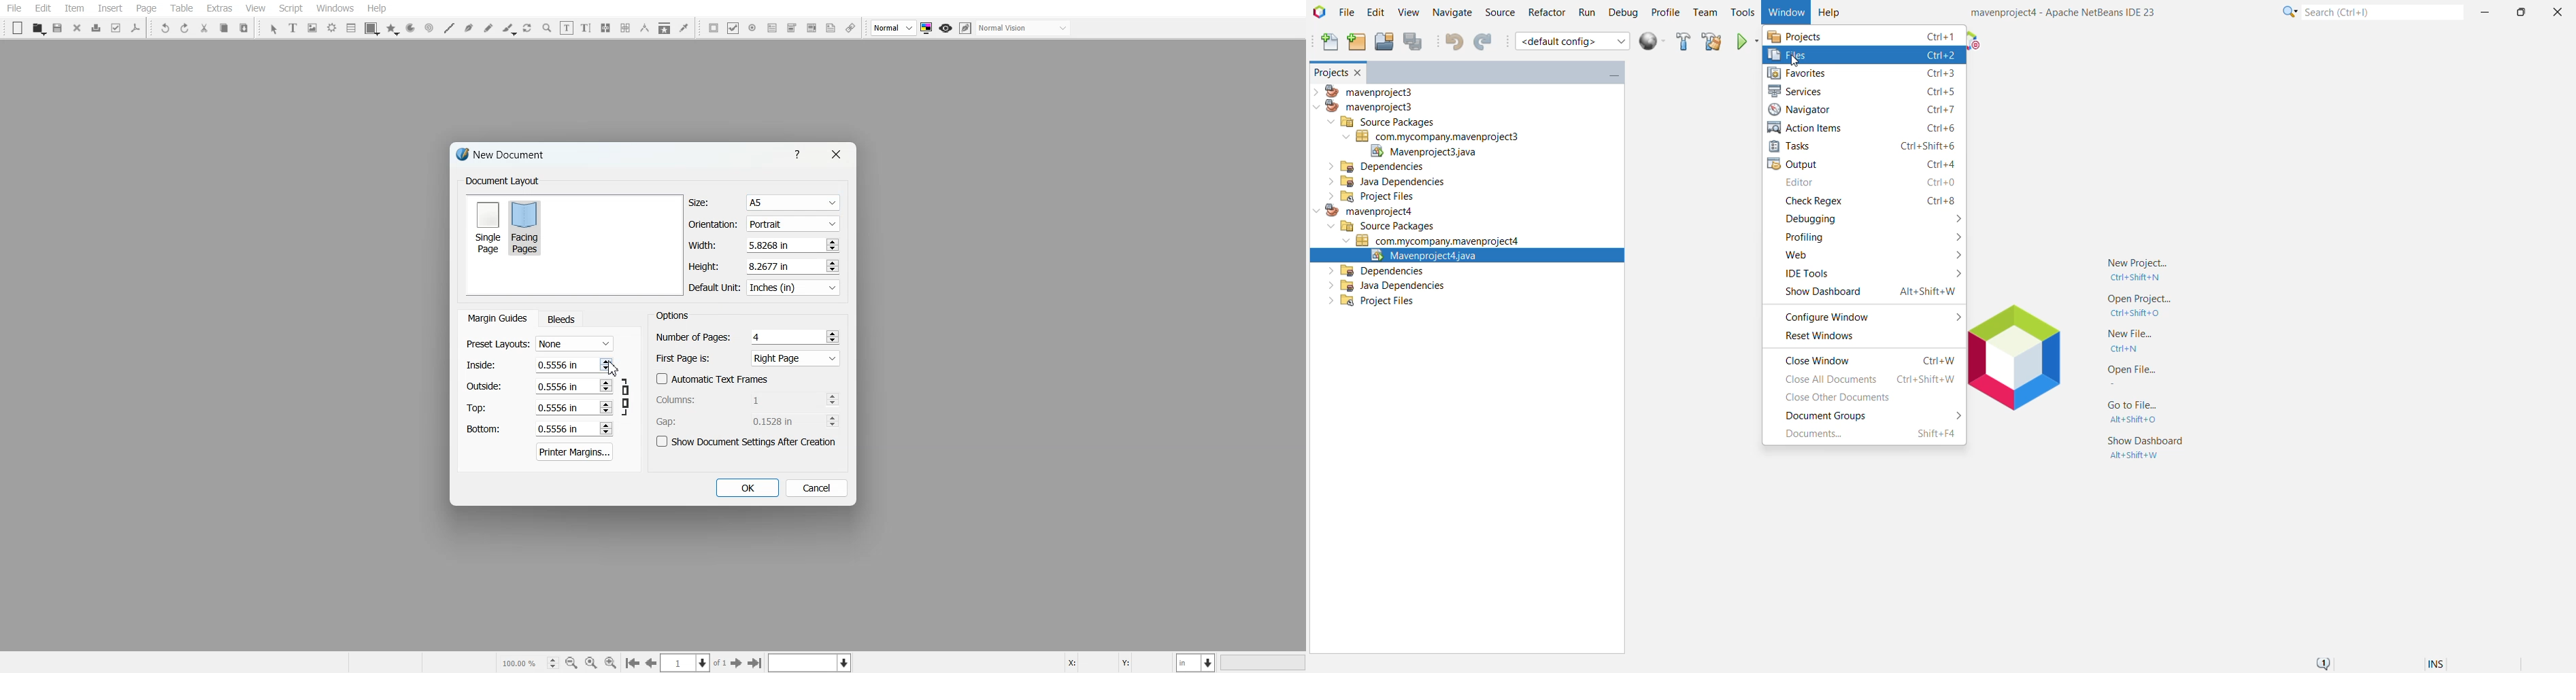 This screenshot has height=700, width=2576. Describe the element at coordinates (273, 29) in the screenshot. I see `Select Item` at that location.